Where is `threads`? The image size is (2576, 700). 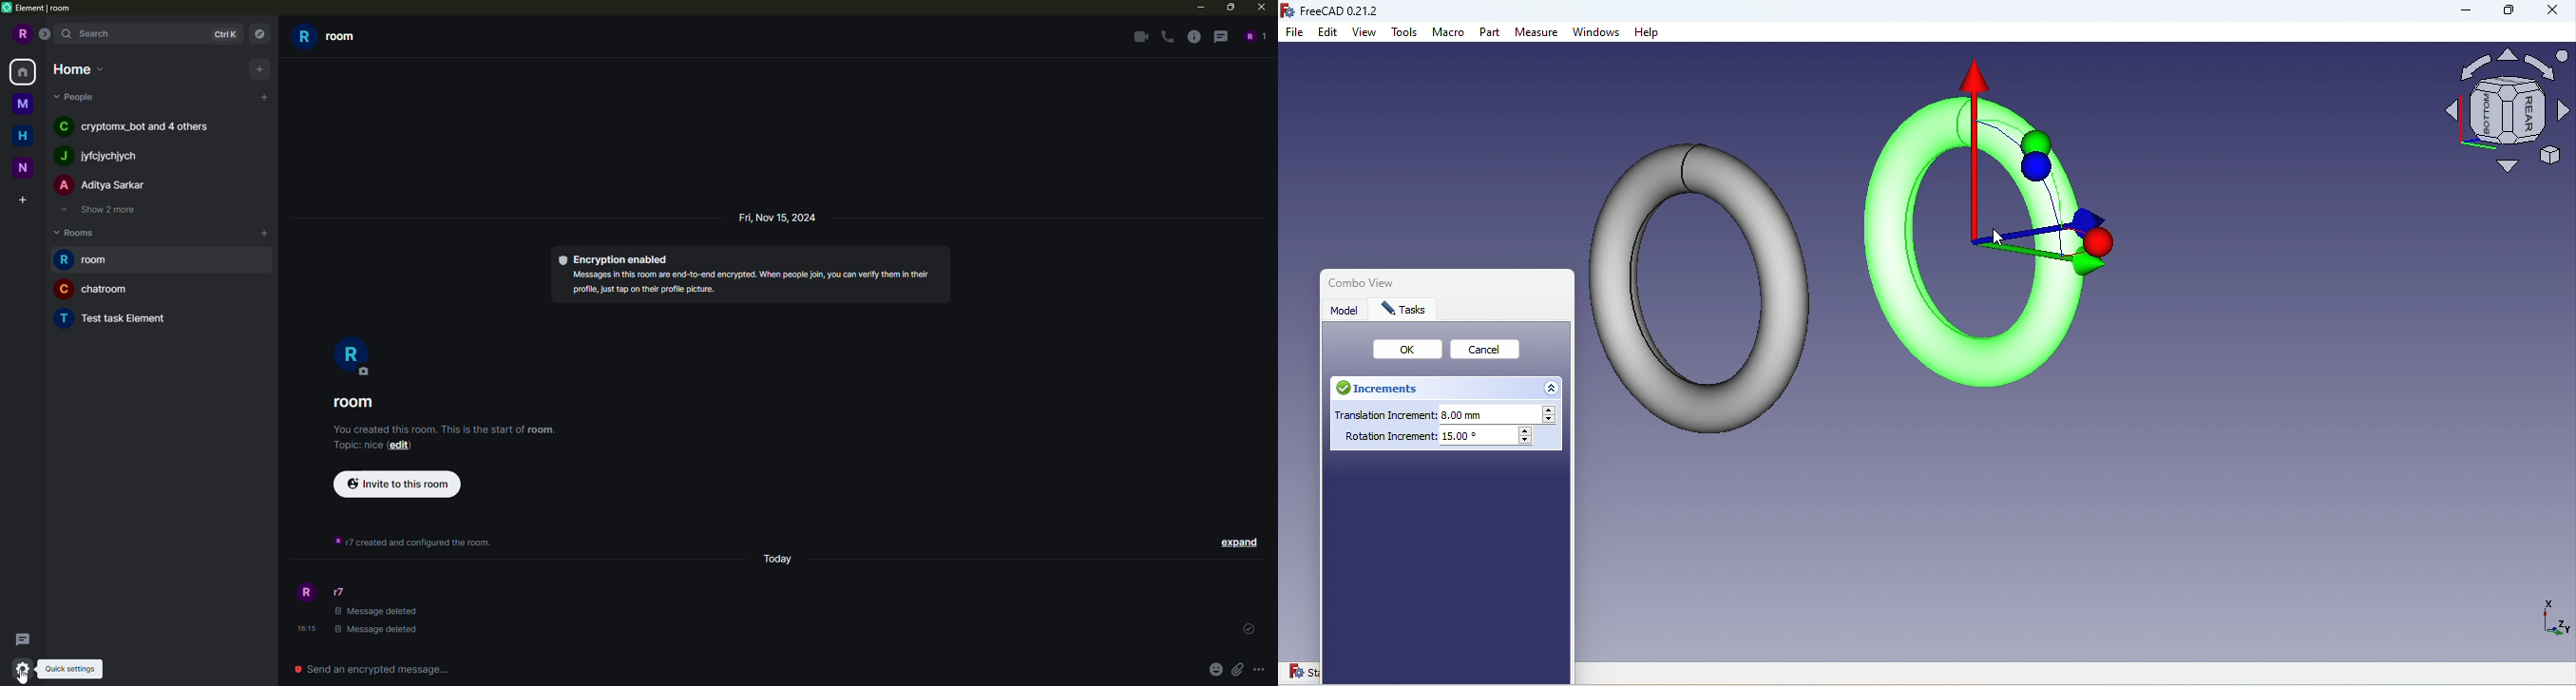
threads is located at coordinates (1220, 36).